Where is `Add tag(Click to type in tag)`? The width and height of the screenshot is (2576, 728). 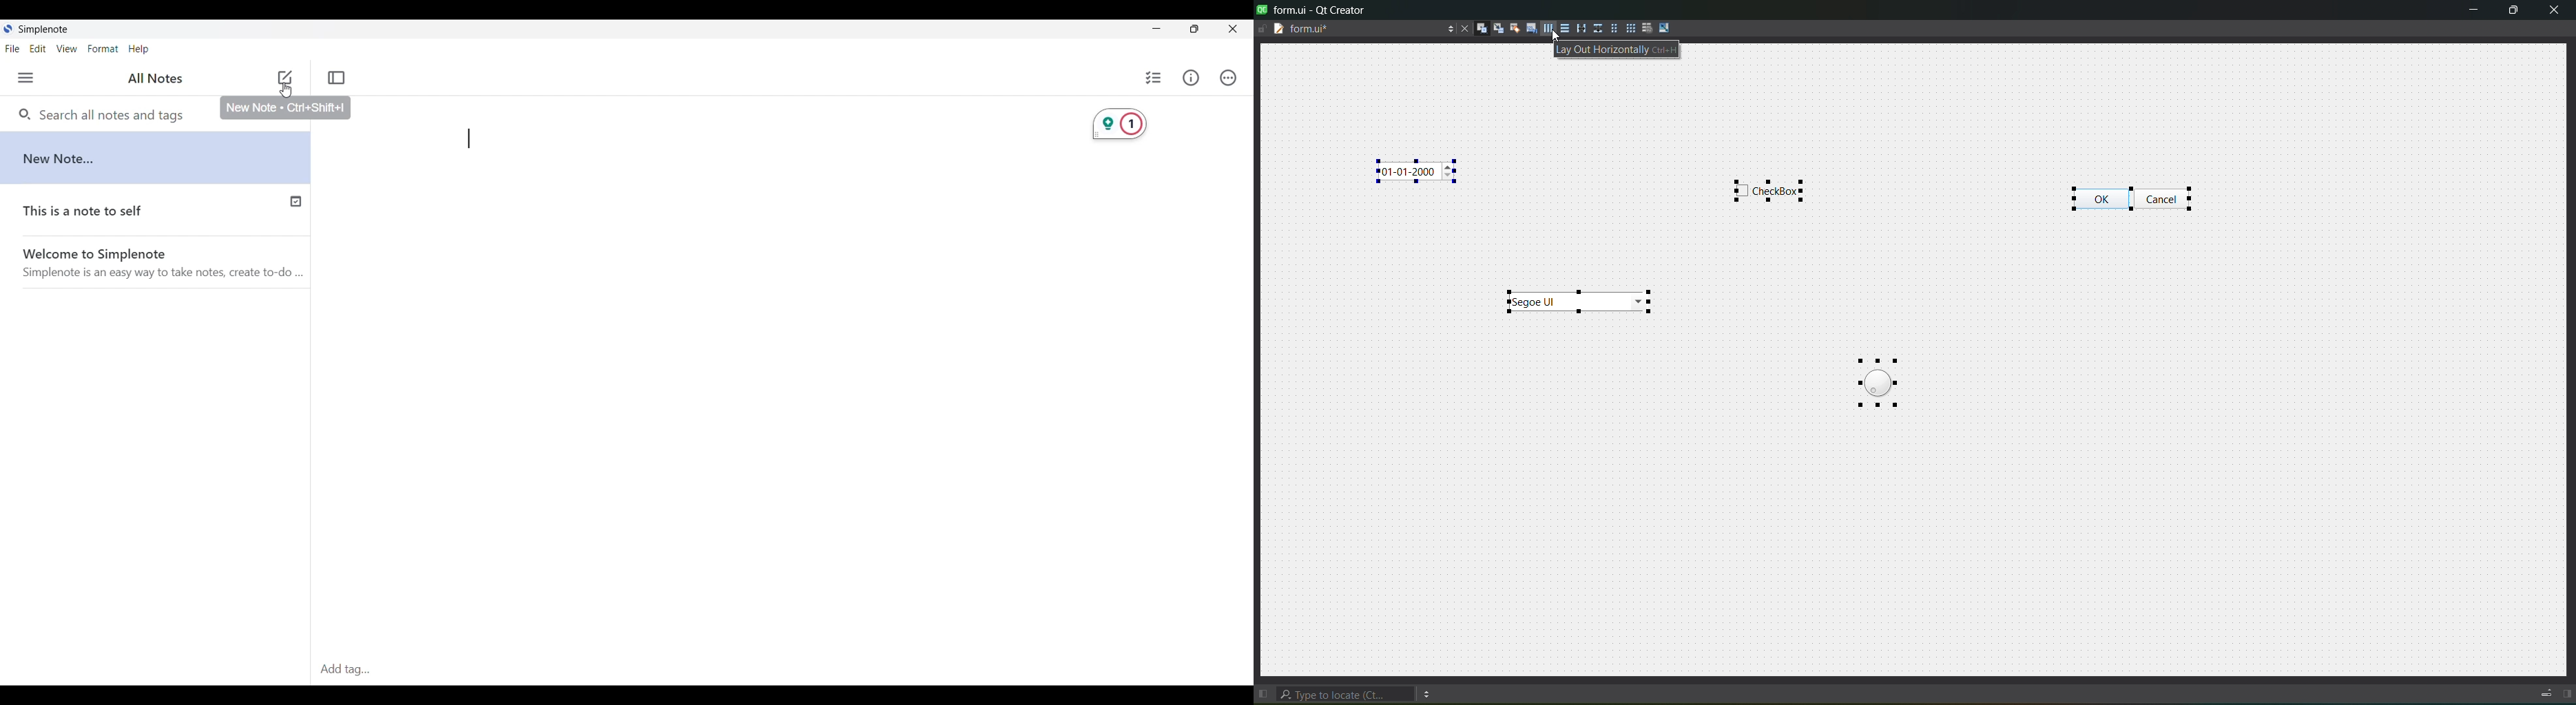
Add tag(Click to type in tag) is located at coordinates (782, 670).